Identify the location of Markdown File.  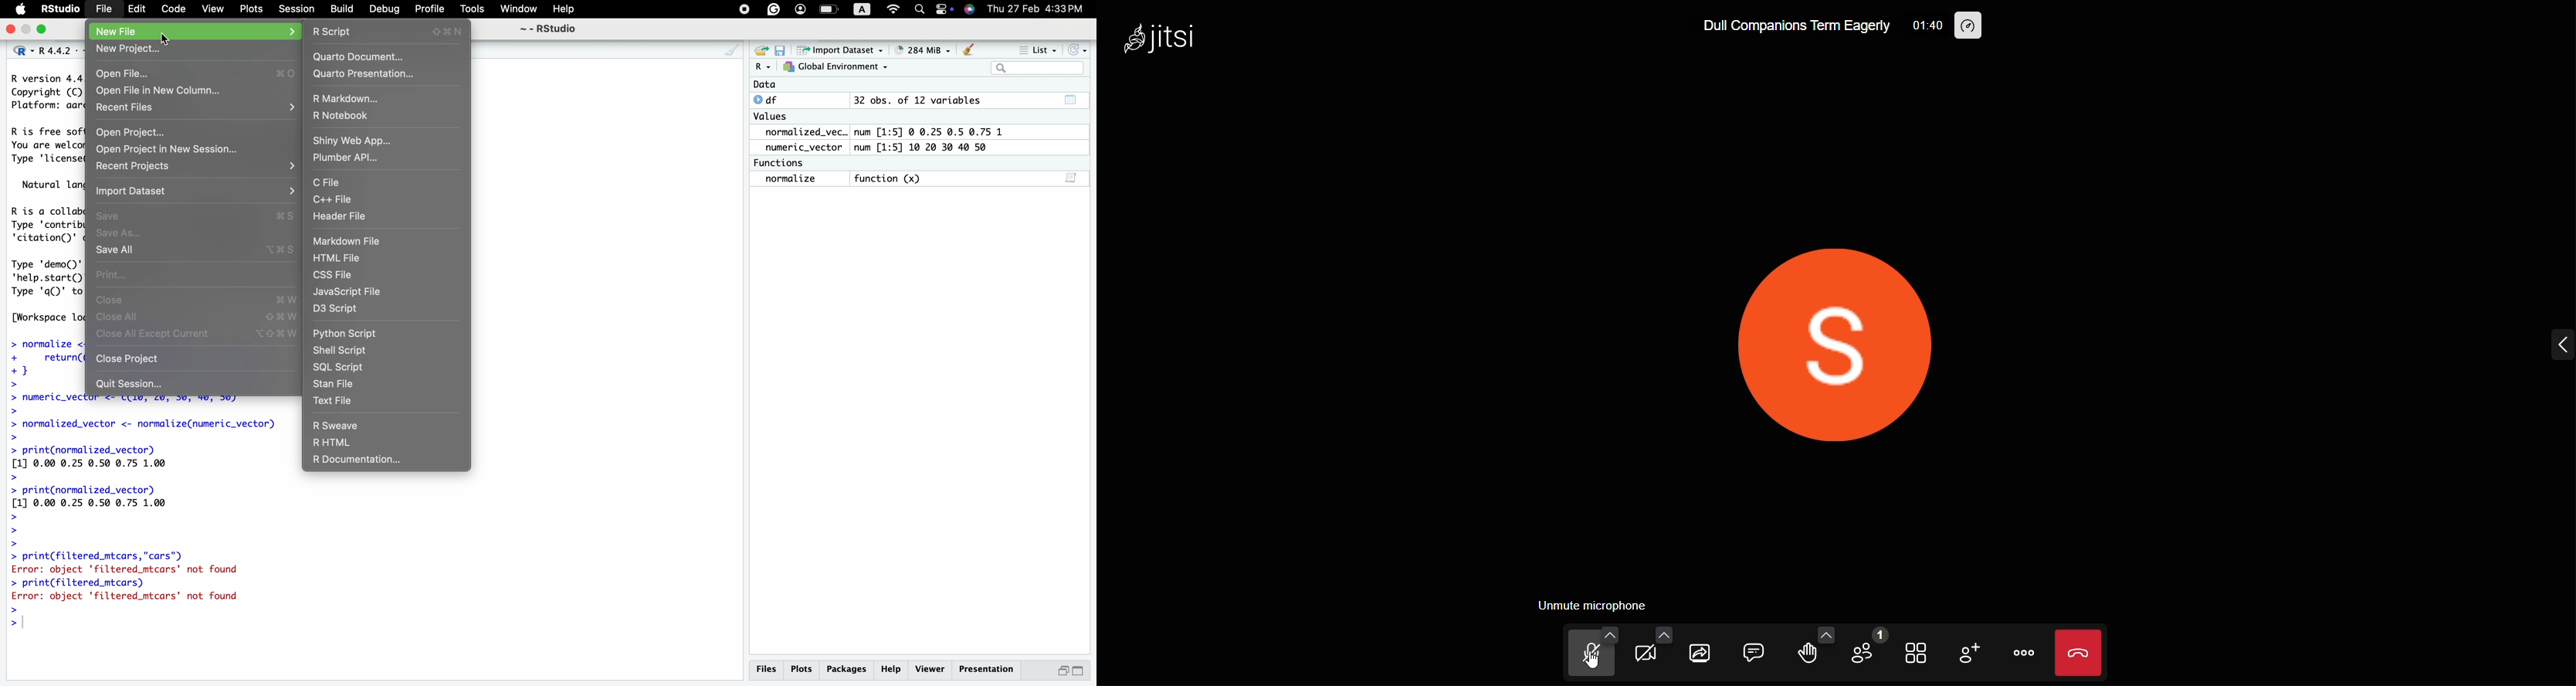
(352, 242).